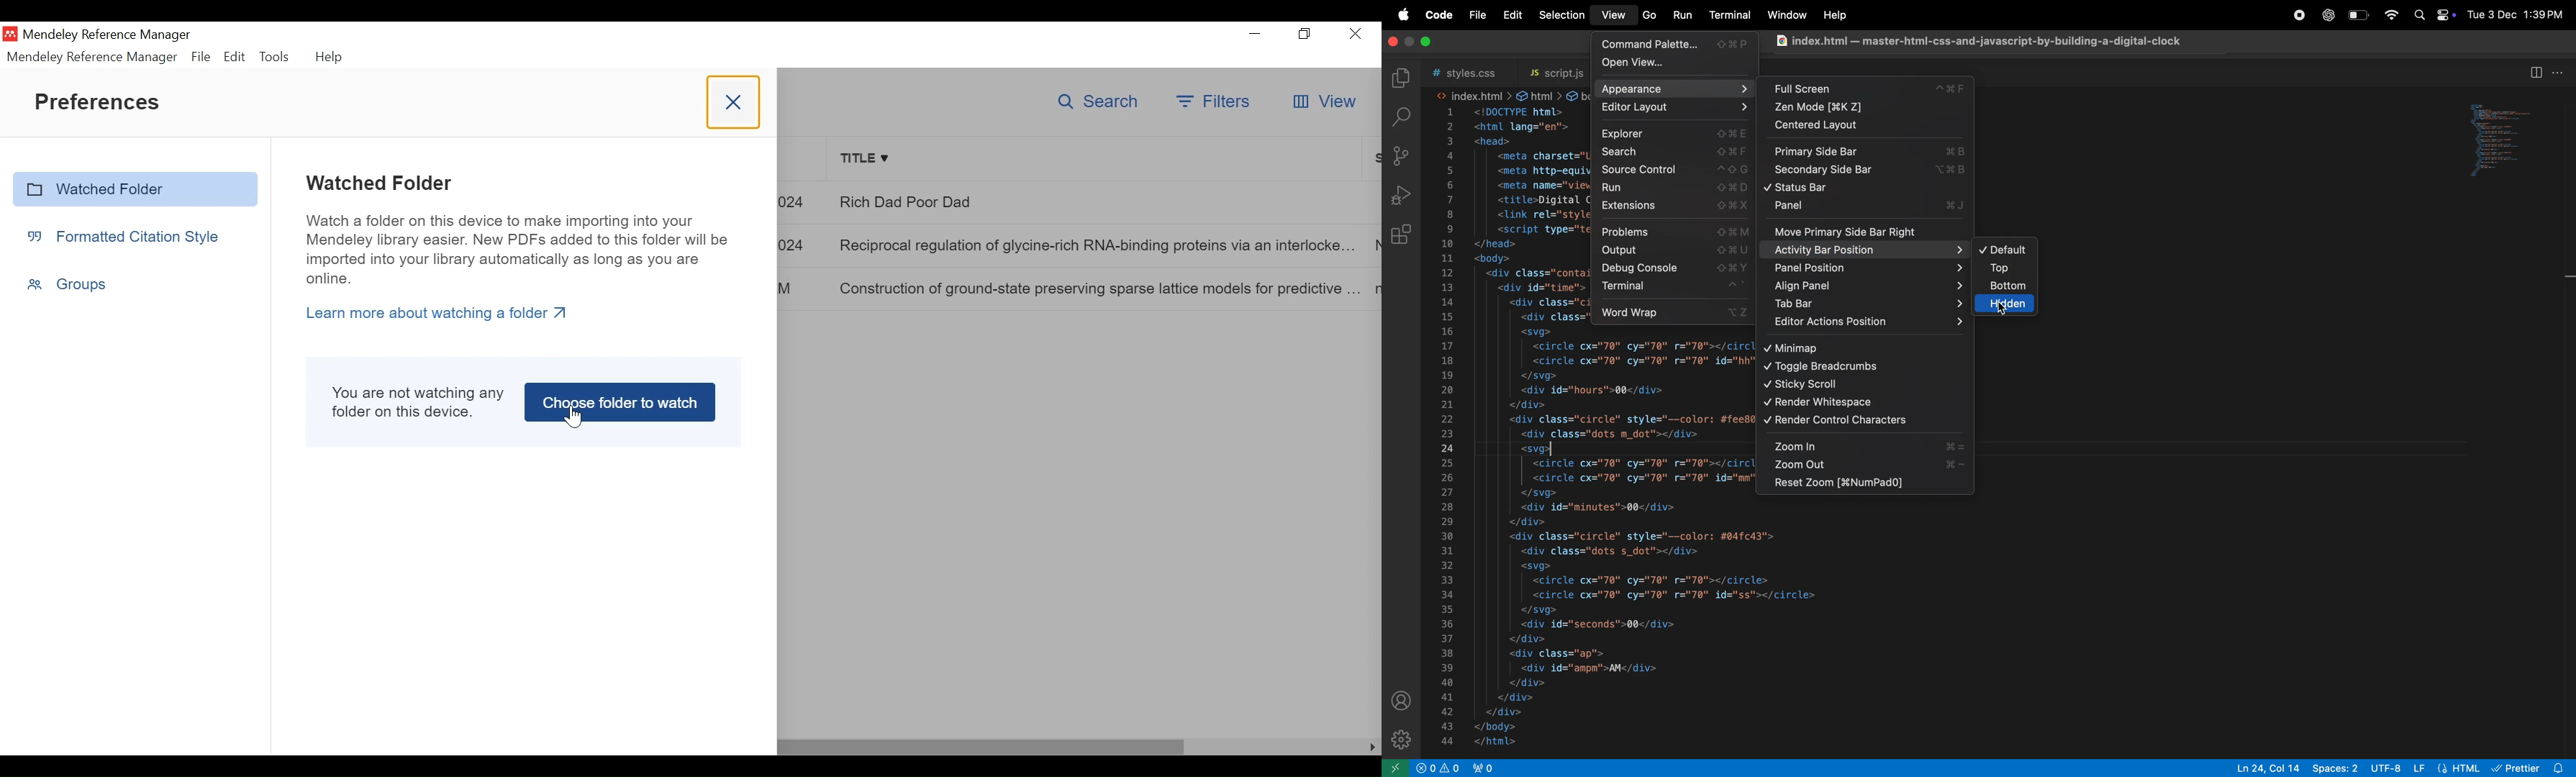  What do you see at coordinates (1864, 465) in the screenshot?
I see `zoom out` at bounding box center [1864, 465].